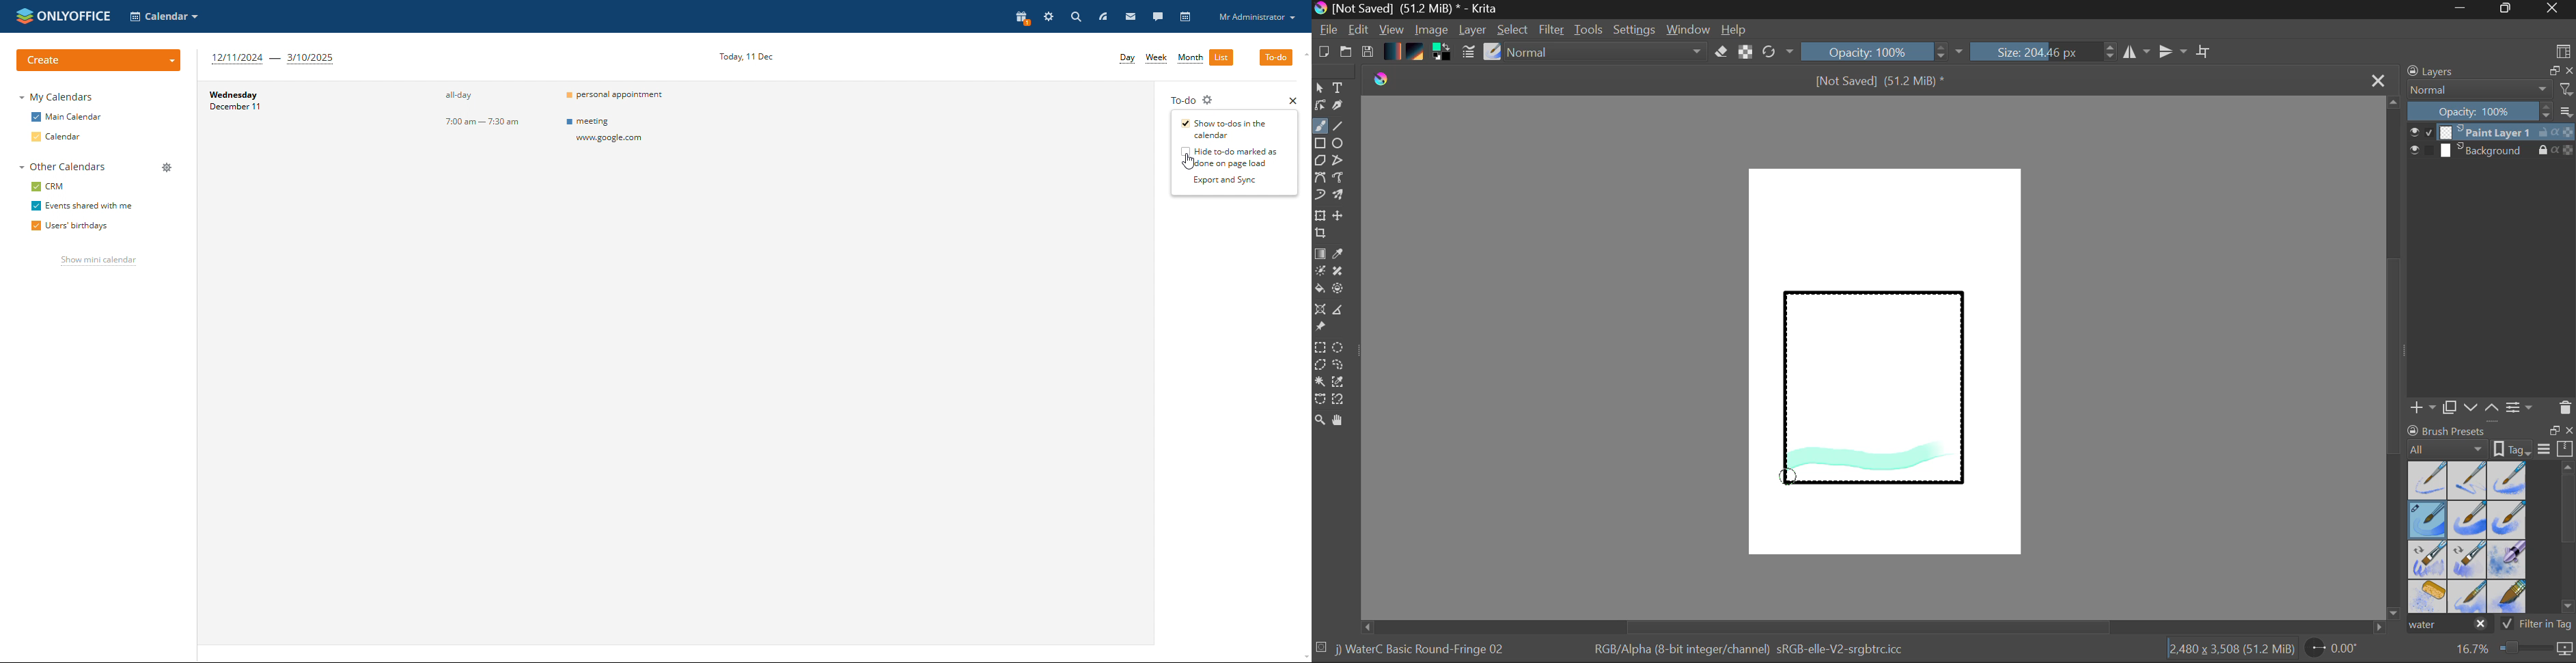 The height and width of the screenshot is (672, 2576). Describe the element at coordinates (1690, 30) in the screenshot. I see `Window` at that location.